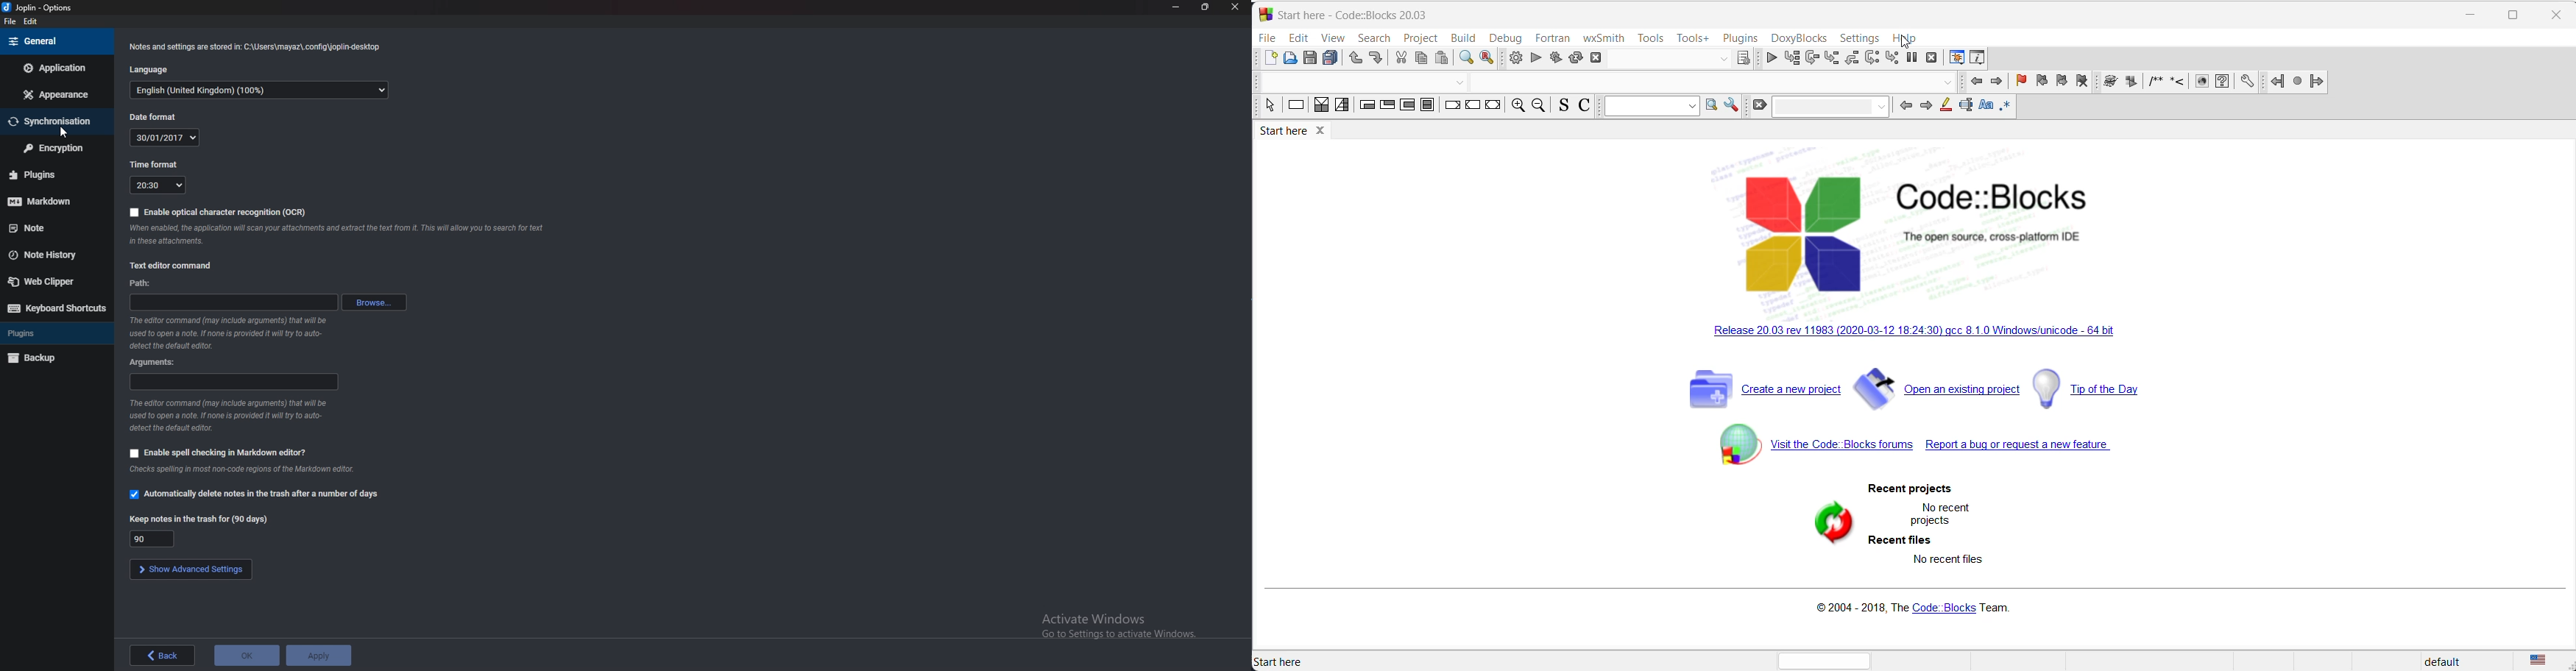 The width and height of the screenshot is (2576, 672). What do you see at coordinates (1408, 107) in the screenshot?
I see `counting loop` at bounding box center [1408, 107].